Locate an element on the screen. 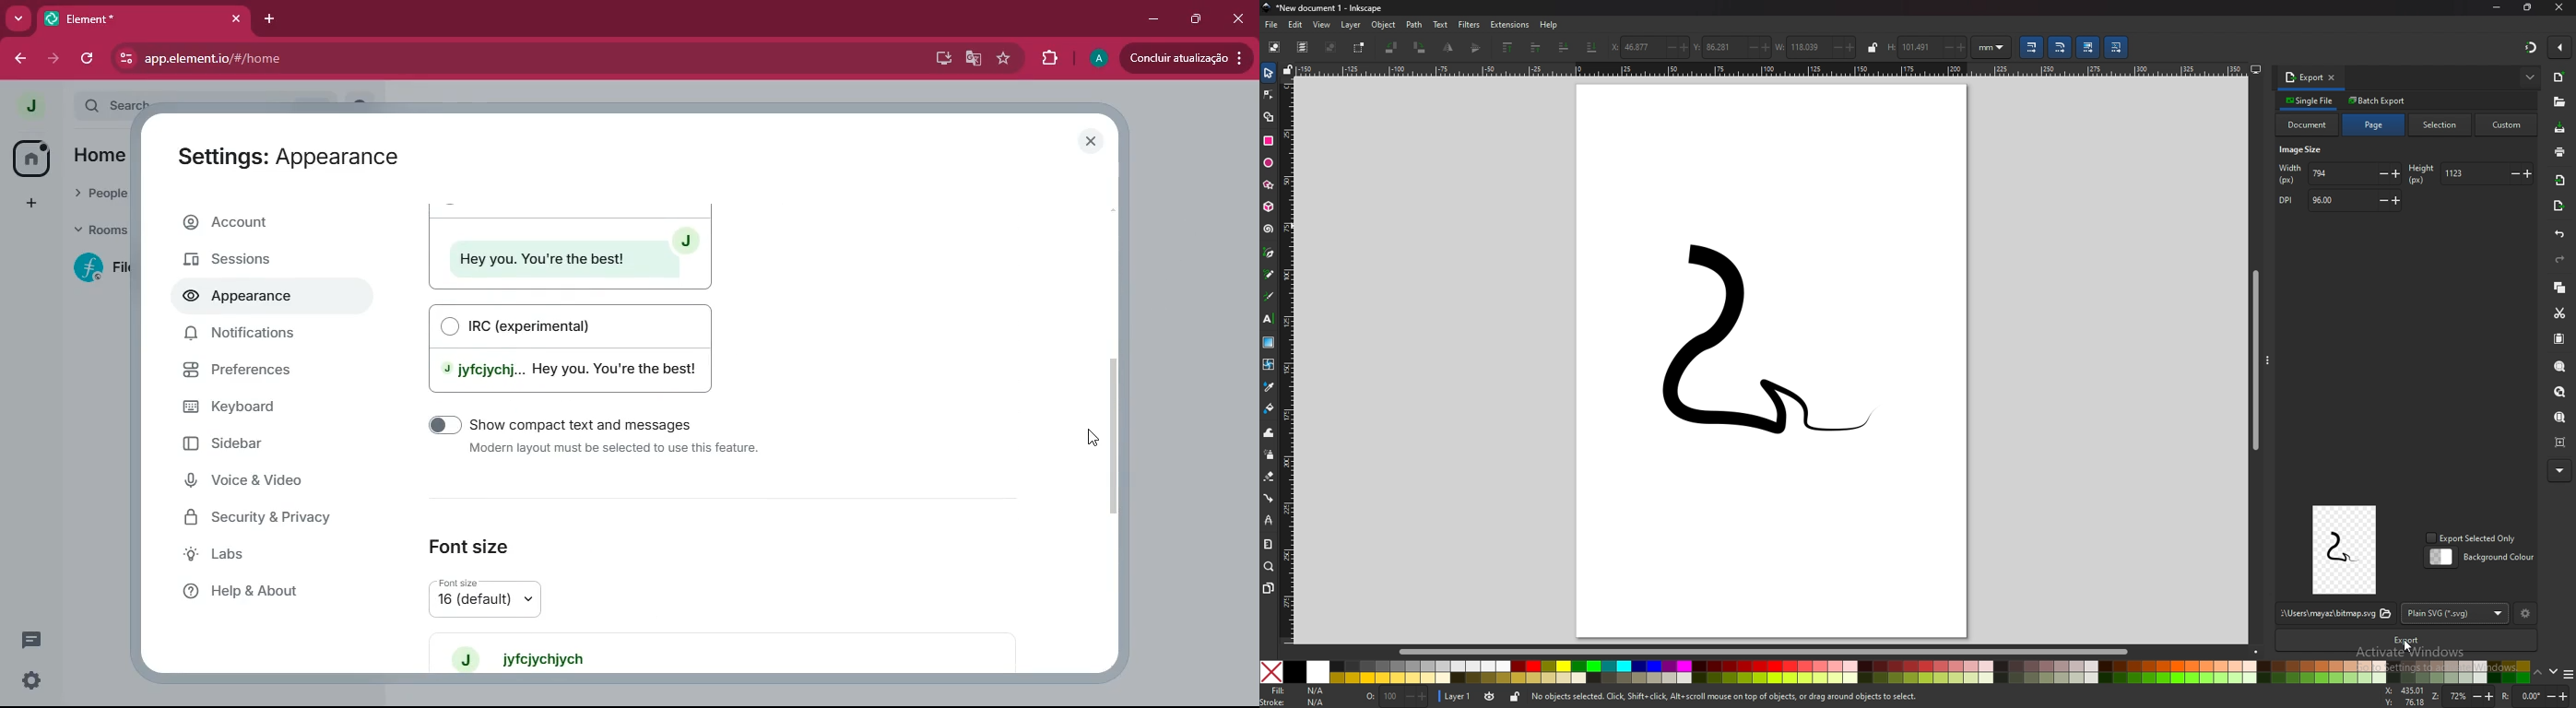 This screenshot has width=2576, height=728. close is located at coordinates (1095, 142).